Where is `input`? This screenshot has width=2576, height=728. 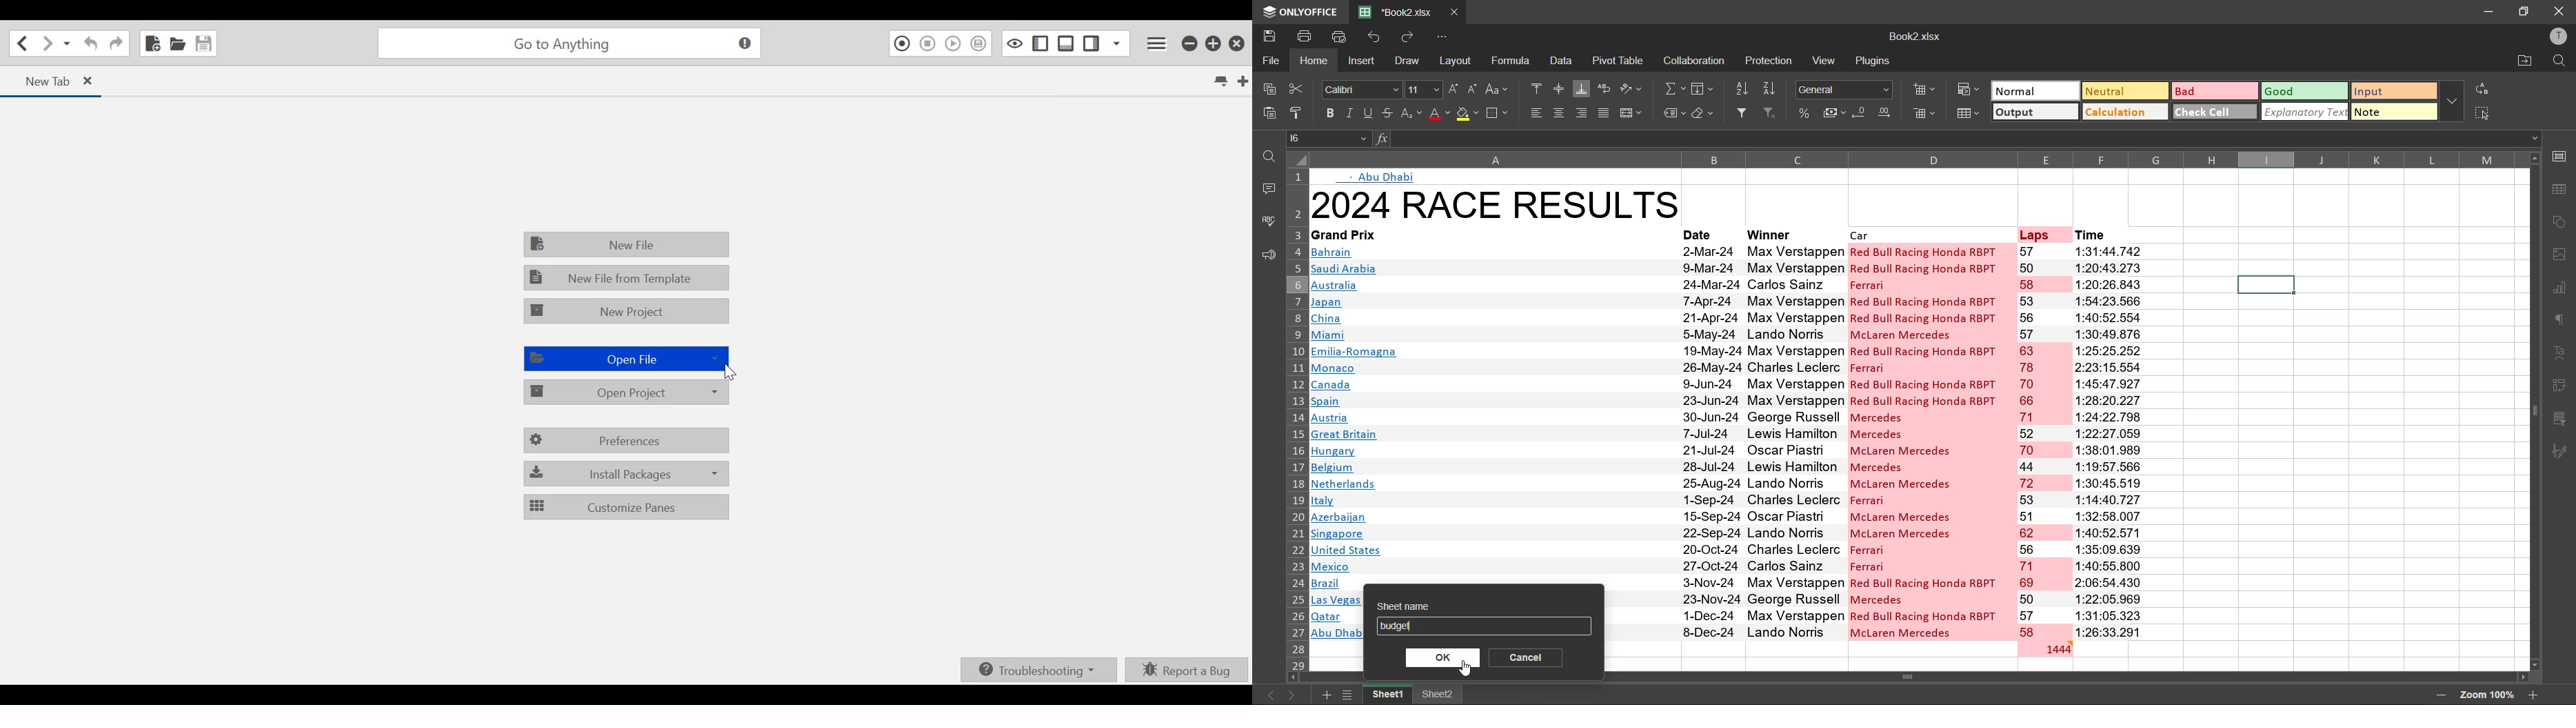 input is located at coordinates (2391, 92).